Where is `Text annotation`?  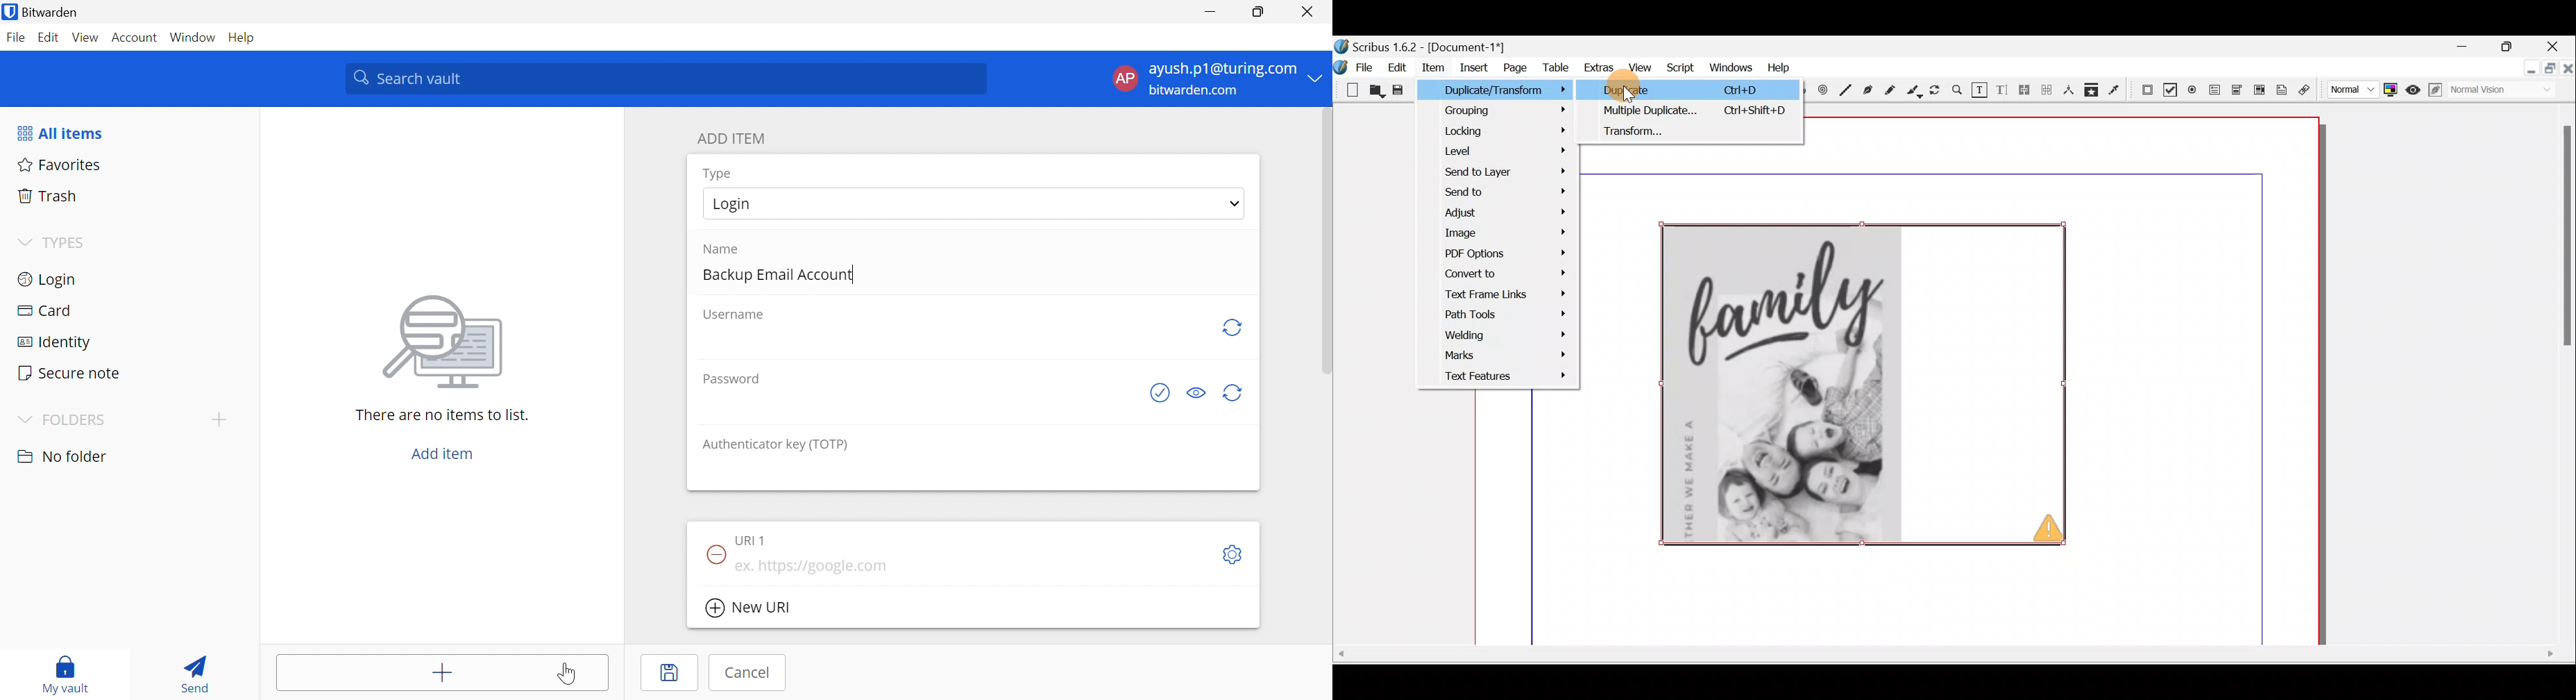 Text annotation is located at coordinates (2284, 89).